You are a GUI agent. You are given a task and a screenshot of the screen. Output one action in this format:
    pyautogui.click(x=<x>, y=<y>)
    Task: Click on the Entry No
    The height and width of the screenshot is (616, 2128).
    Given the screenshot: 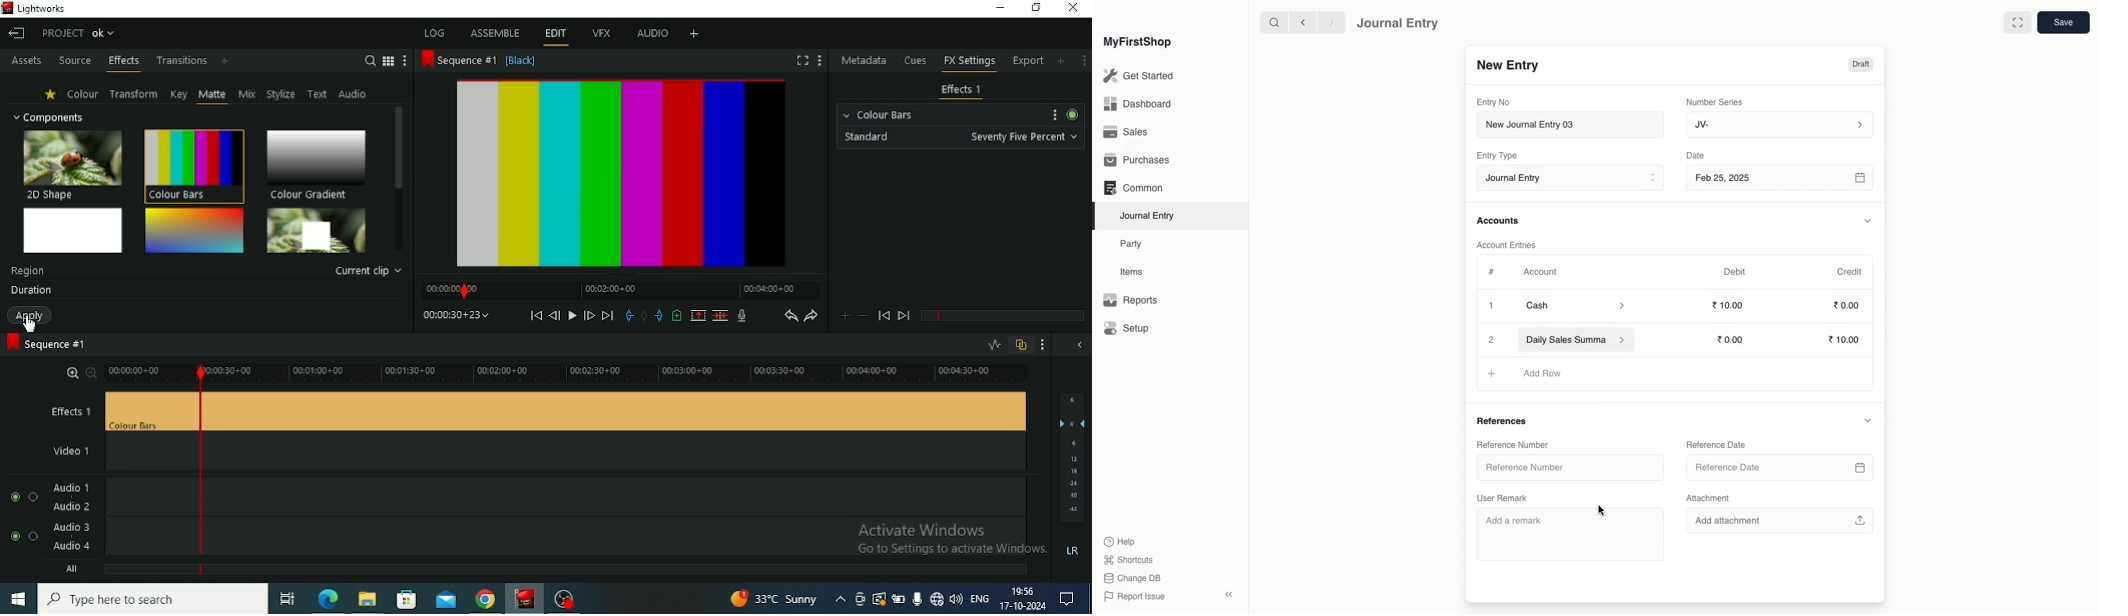 What is the action you would take?
    pyautogui.click(x=1494, y=102)
    